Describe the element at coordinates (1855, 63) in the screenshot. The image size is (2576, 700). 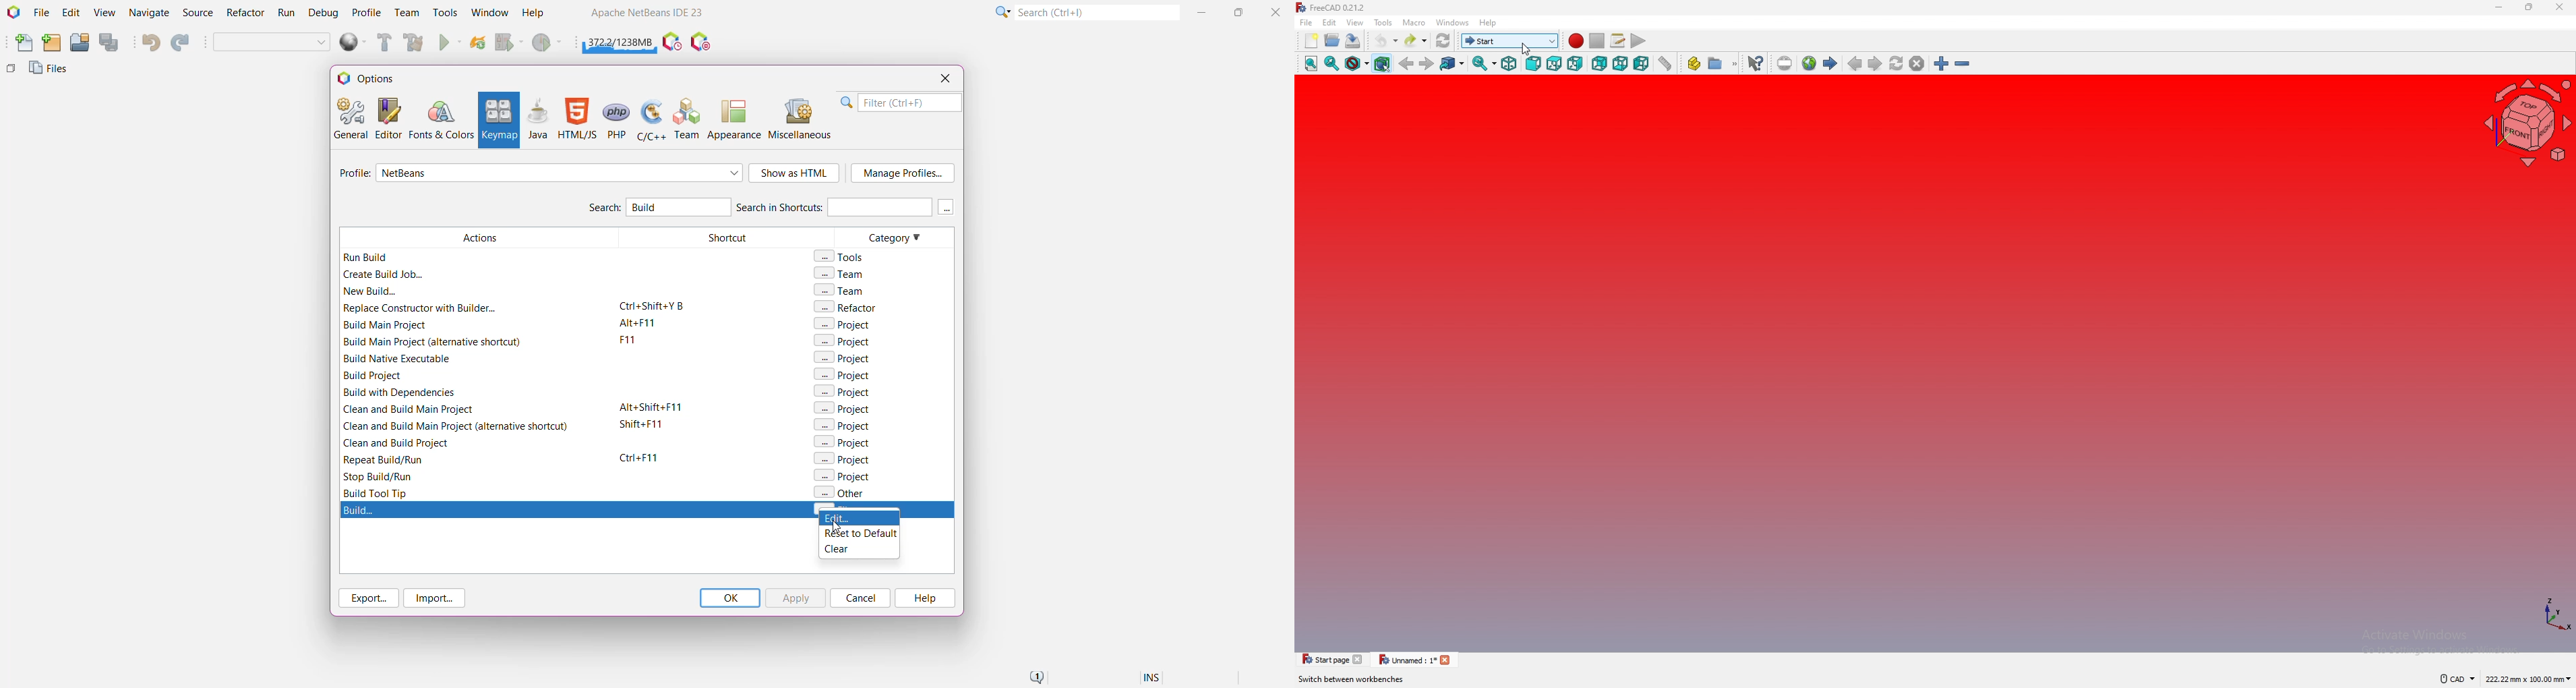
I see `previous page` at that location.